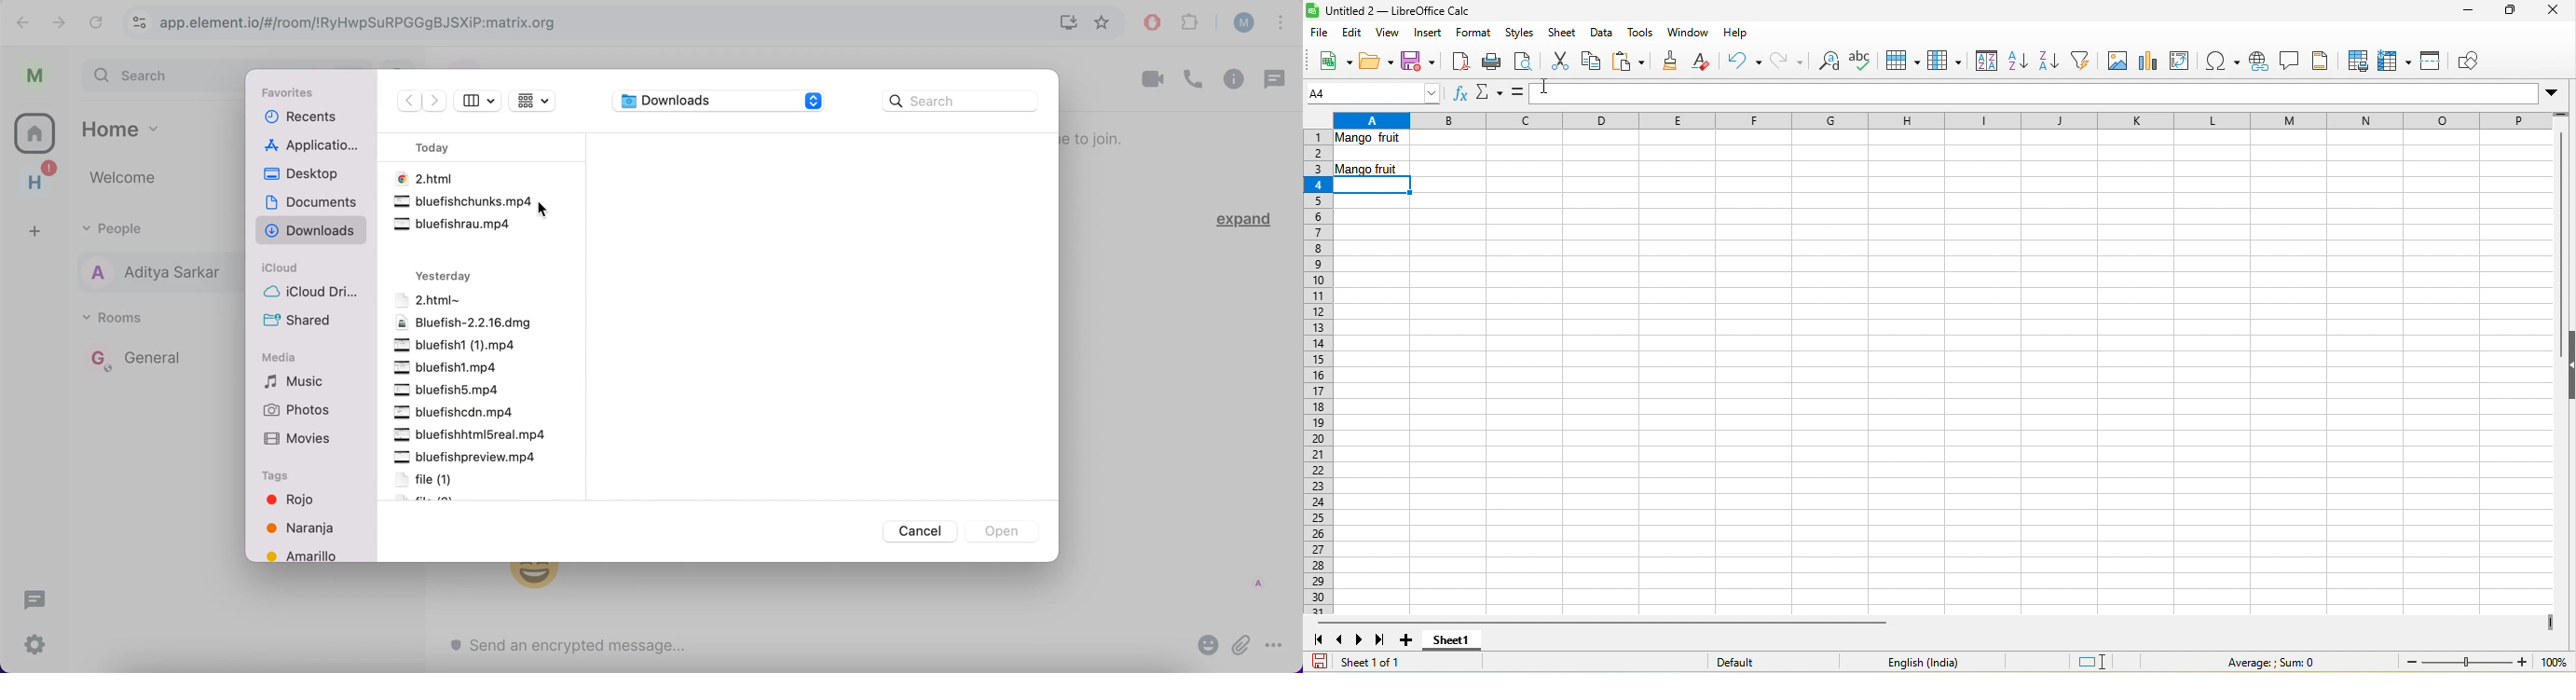 Image resolution: width=2576 pixels, height=700 pixels. Describe the element at coordinates (1560, 60) in the screenshot. I see `cut` at that location.